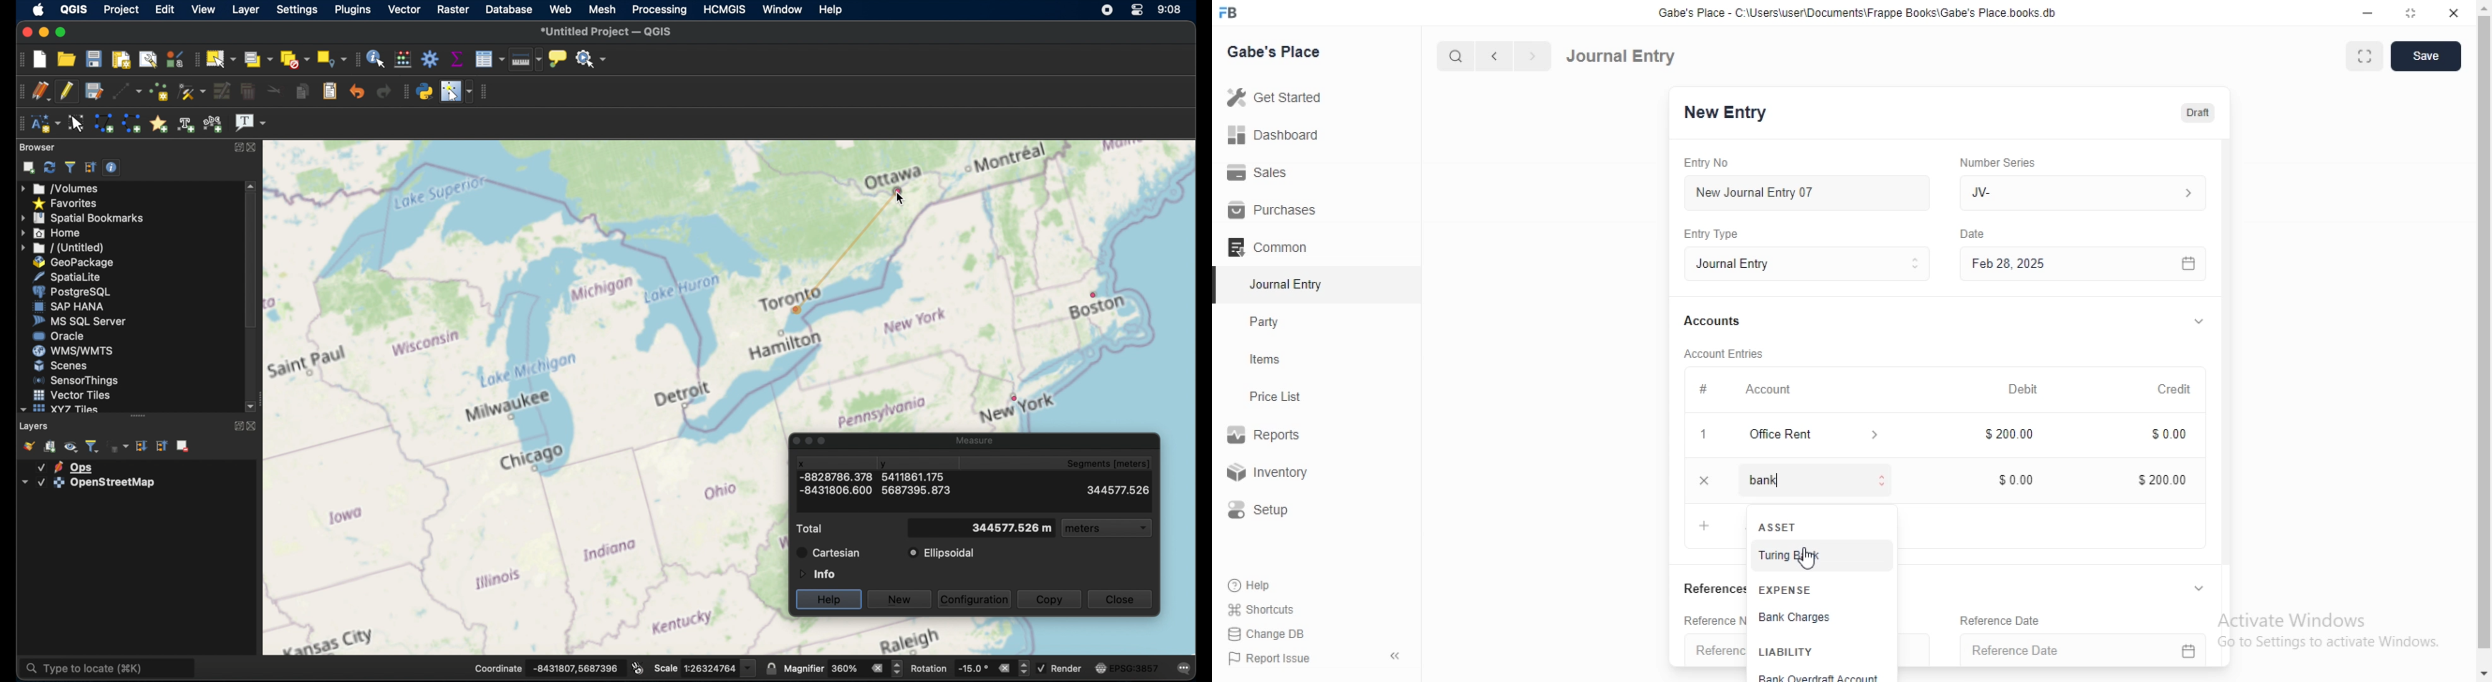 The image size is (2492, 700). I want to click on lock scale to use magnifier, so click(771, 669).